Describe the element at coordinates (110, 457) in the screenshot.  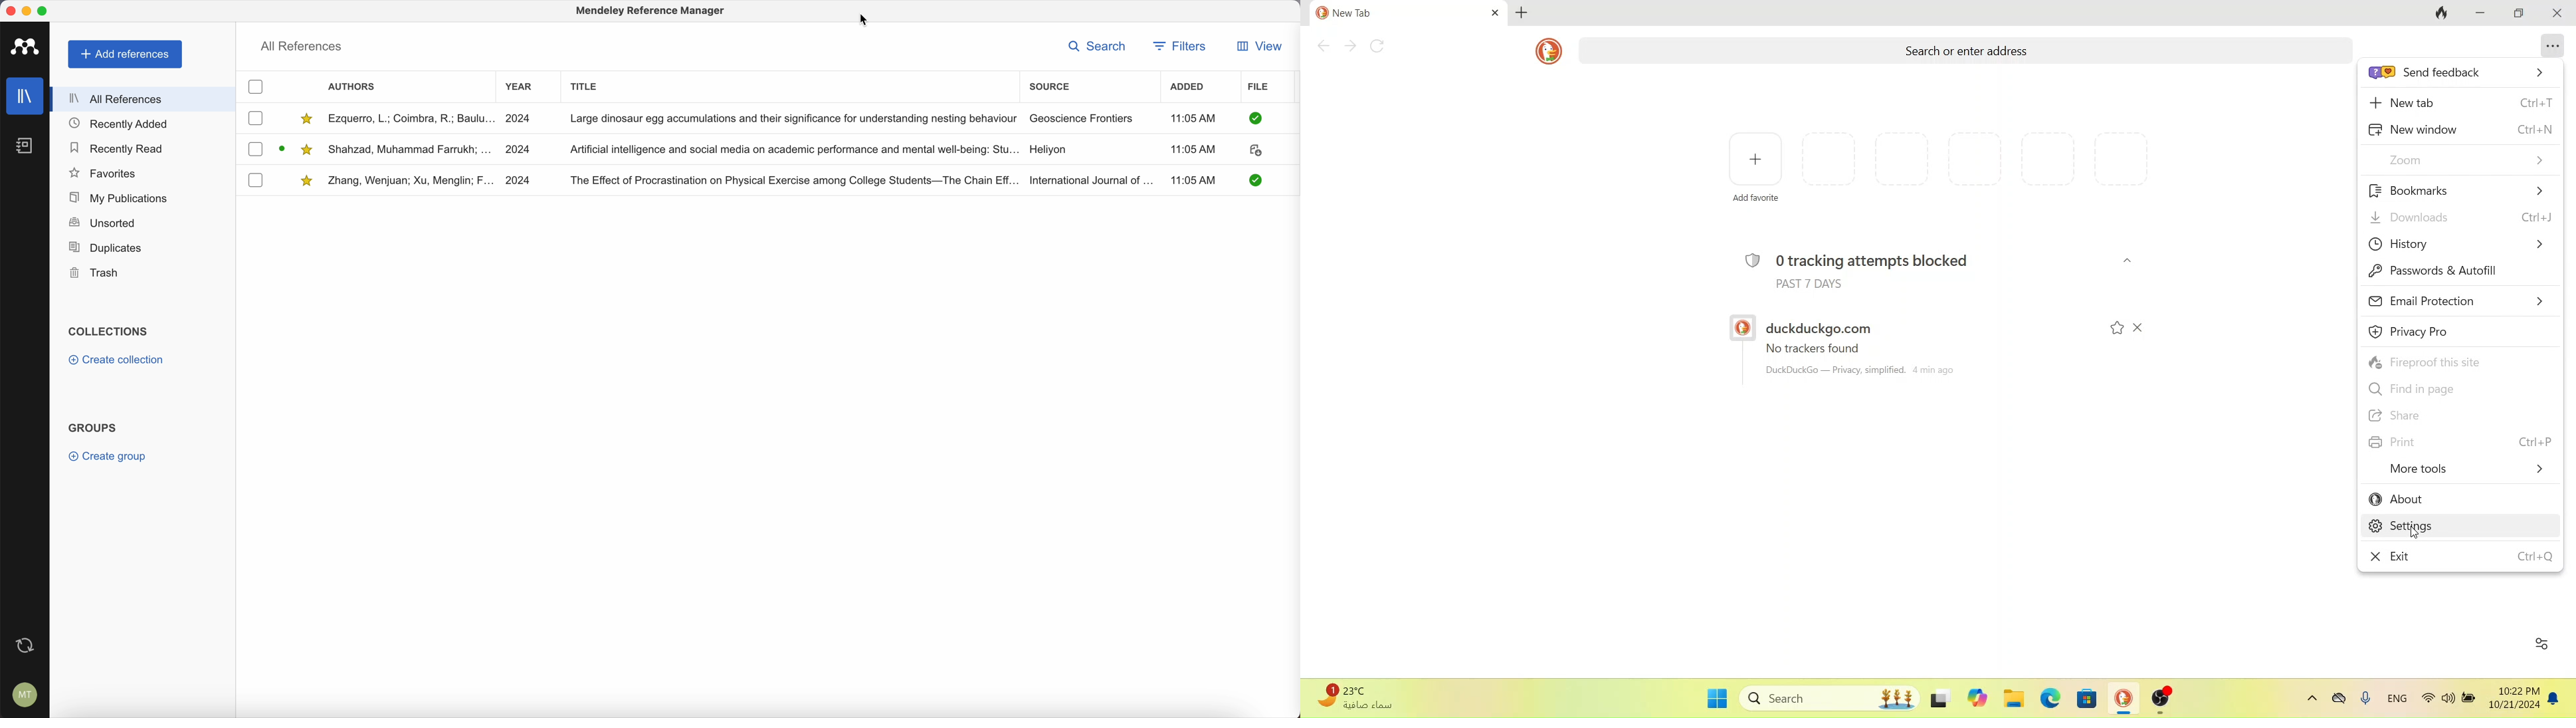
I see `create group` at that location.